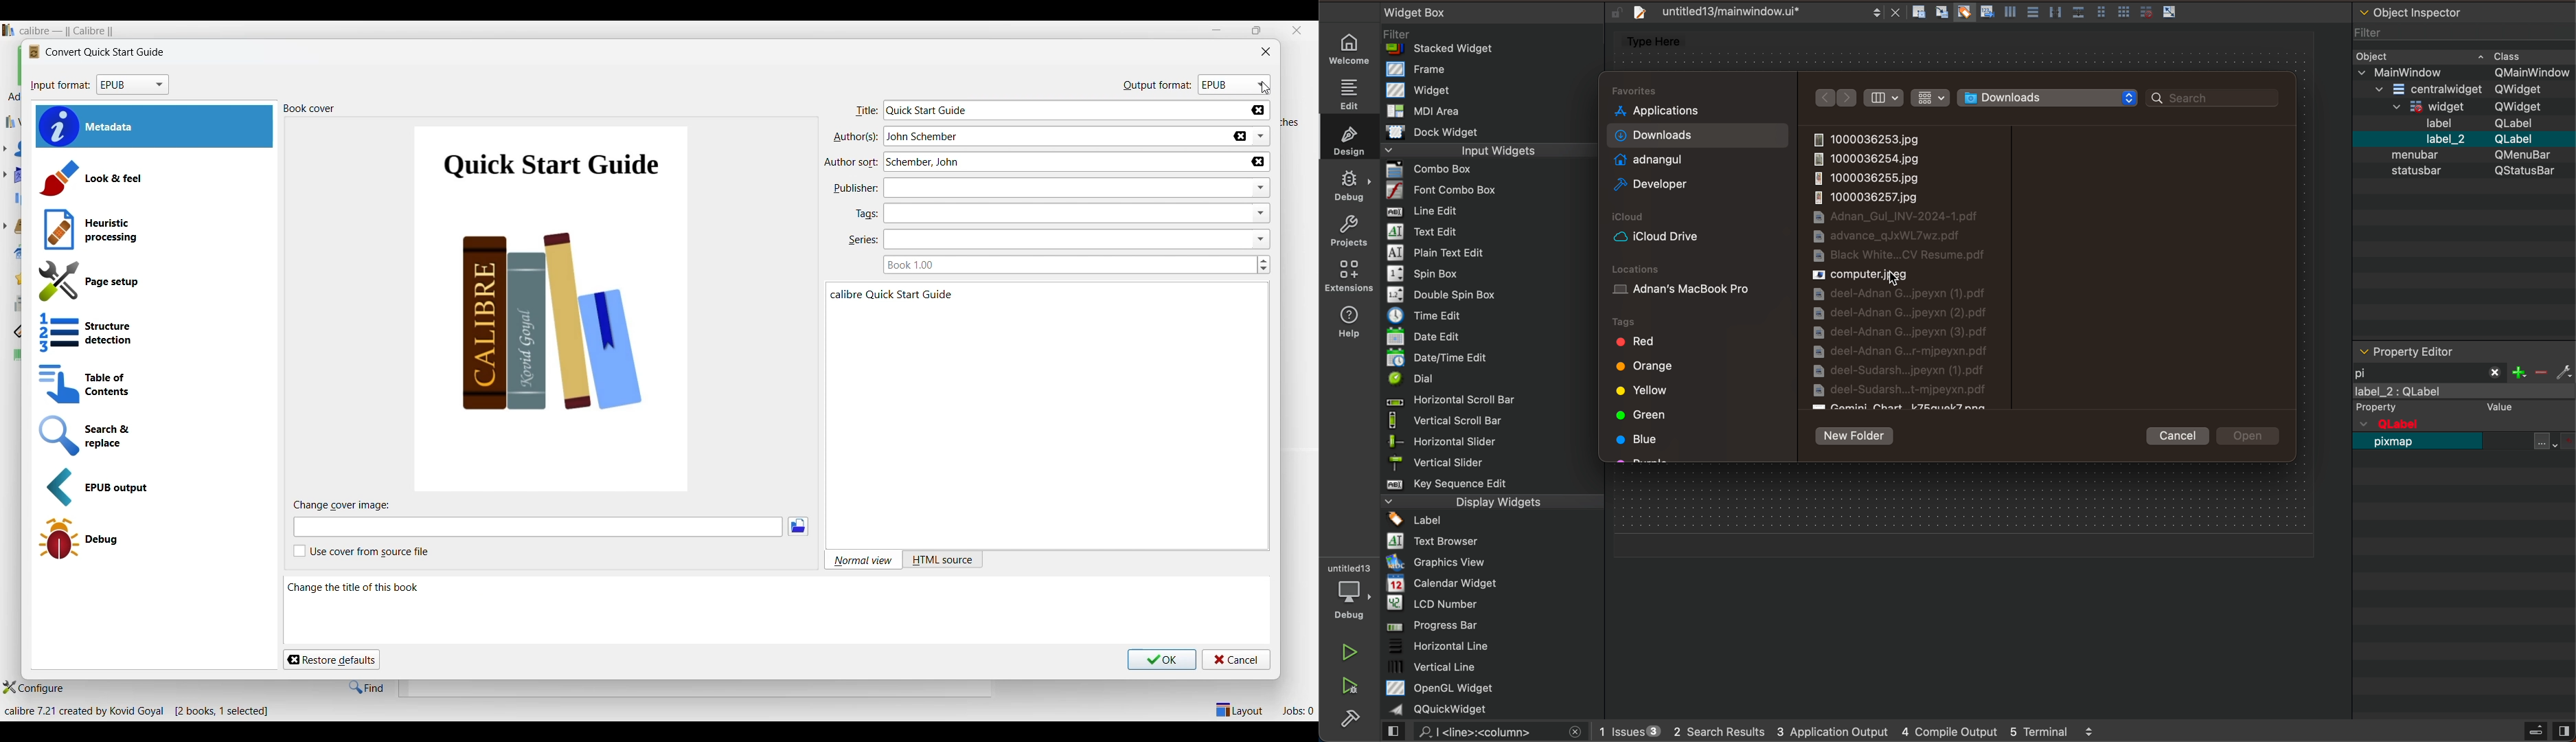 The width and height of the screenshot is (2576, 756). What do you see at coordinates (1157, 87) in the screenshot?
I see `output format` at bounding box center [1157, 87].